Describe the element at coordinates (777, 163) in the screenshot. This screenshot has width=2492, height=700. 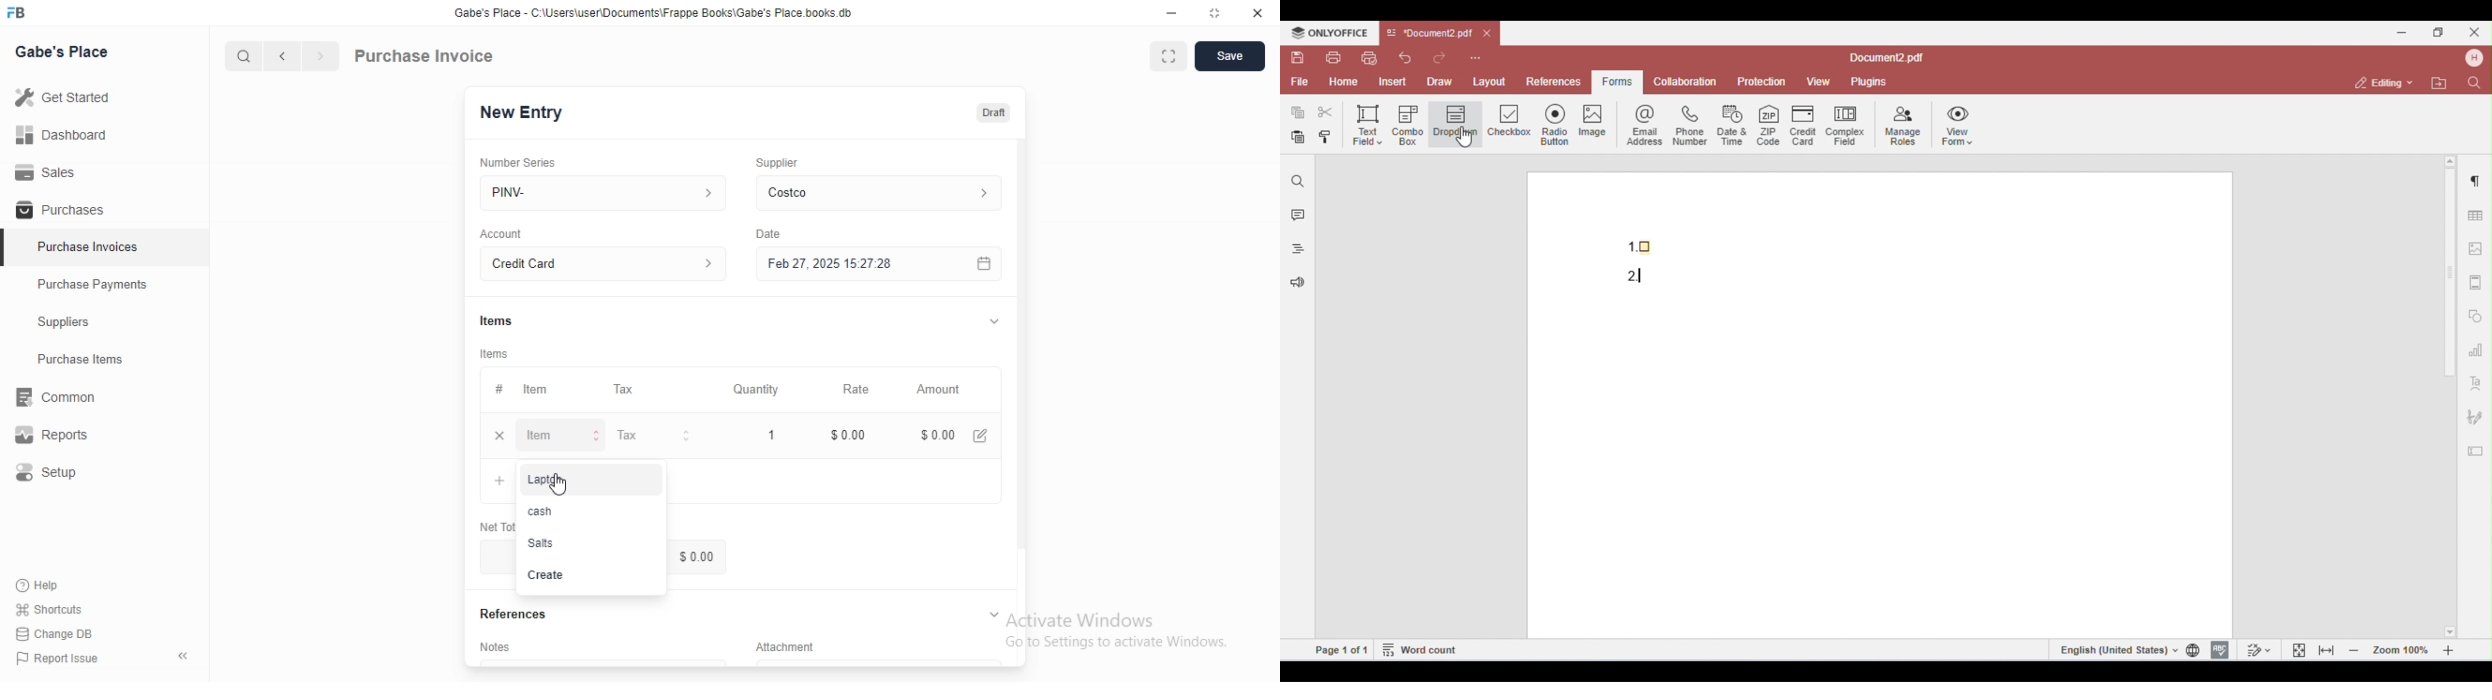
I see `Supplier` at that location.